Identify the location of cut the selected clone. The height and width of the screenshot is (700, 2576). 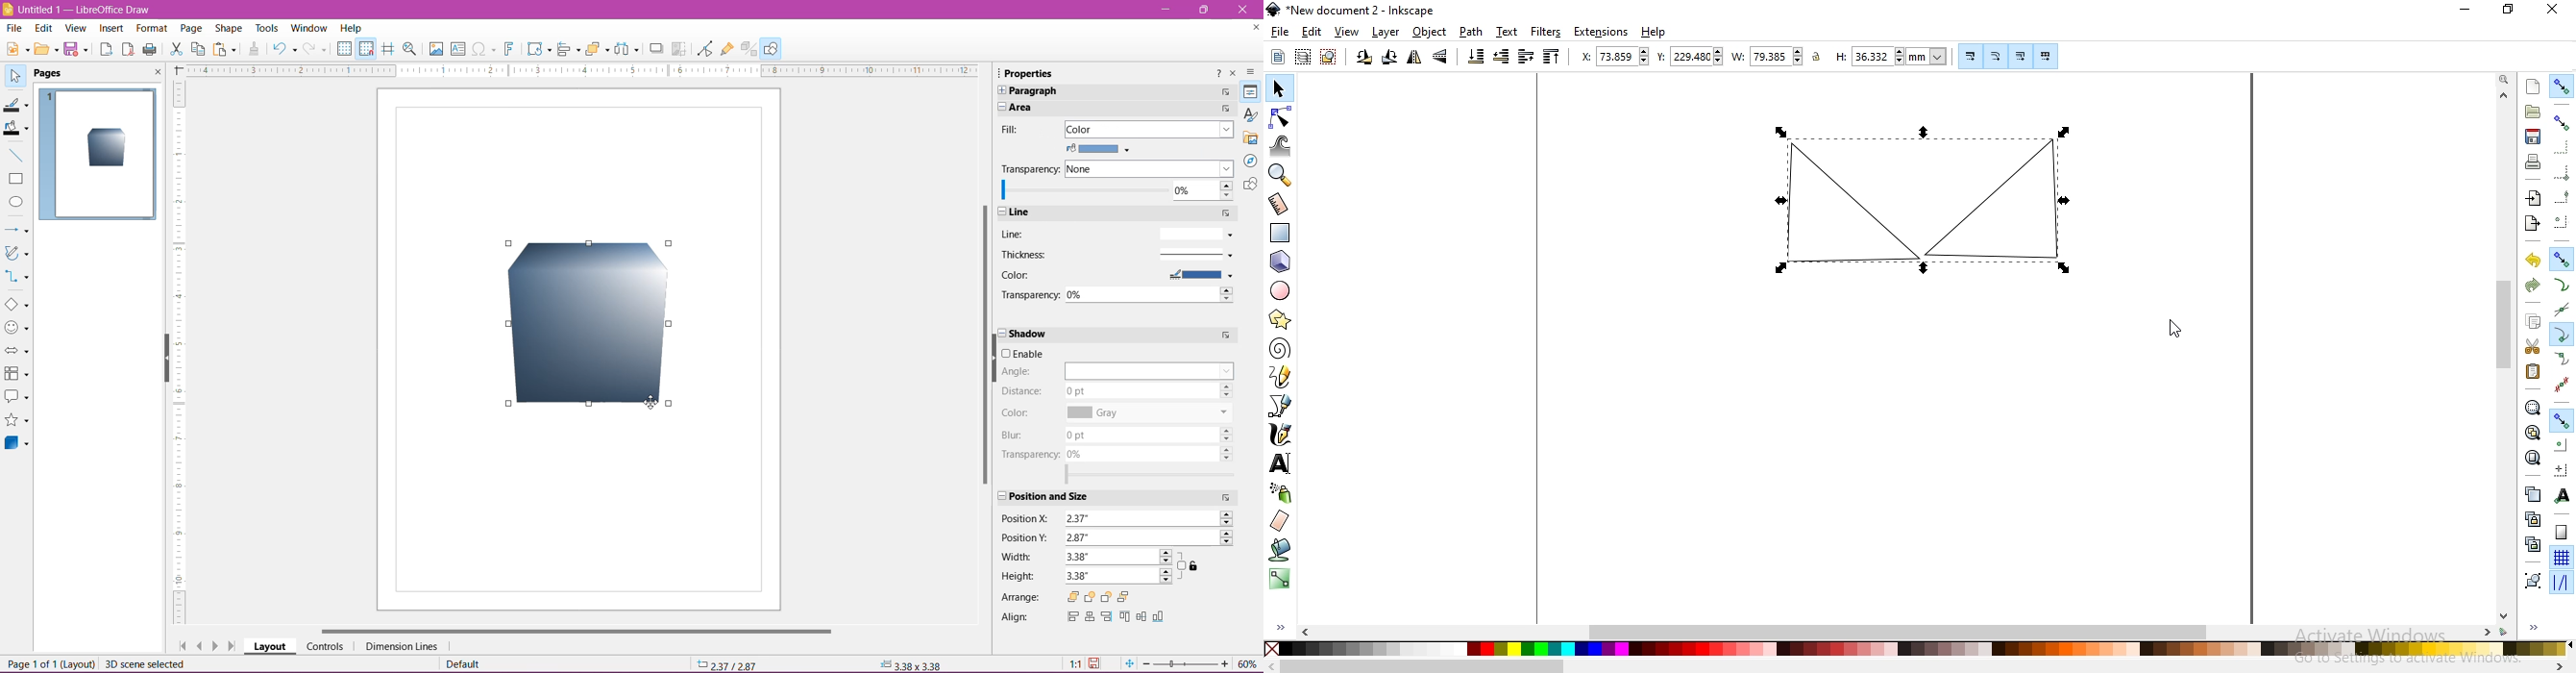
(2531, 543).